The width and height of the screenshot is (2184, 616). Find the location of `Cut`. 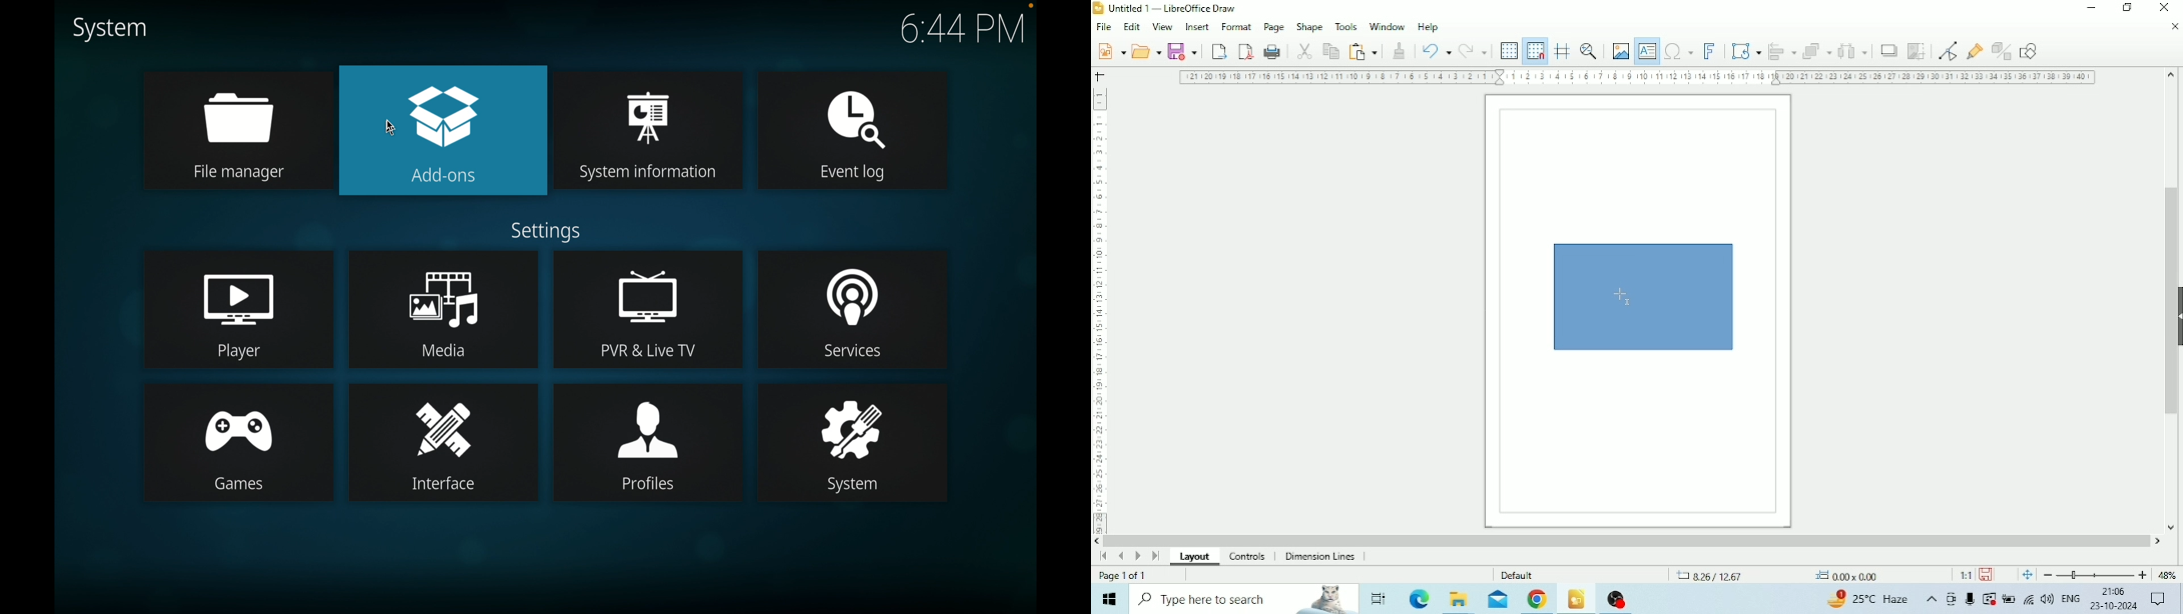

Cut is located at coordinates (1305, 51).